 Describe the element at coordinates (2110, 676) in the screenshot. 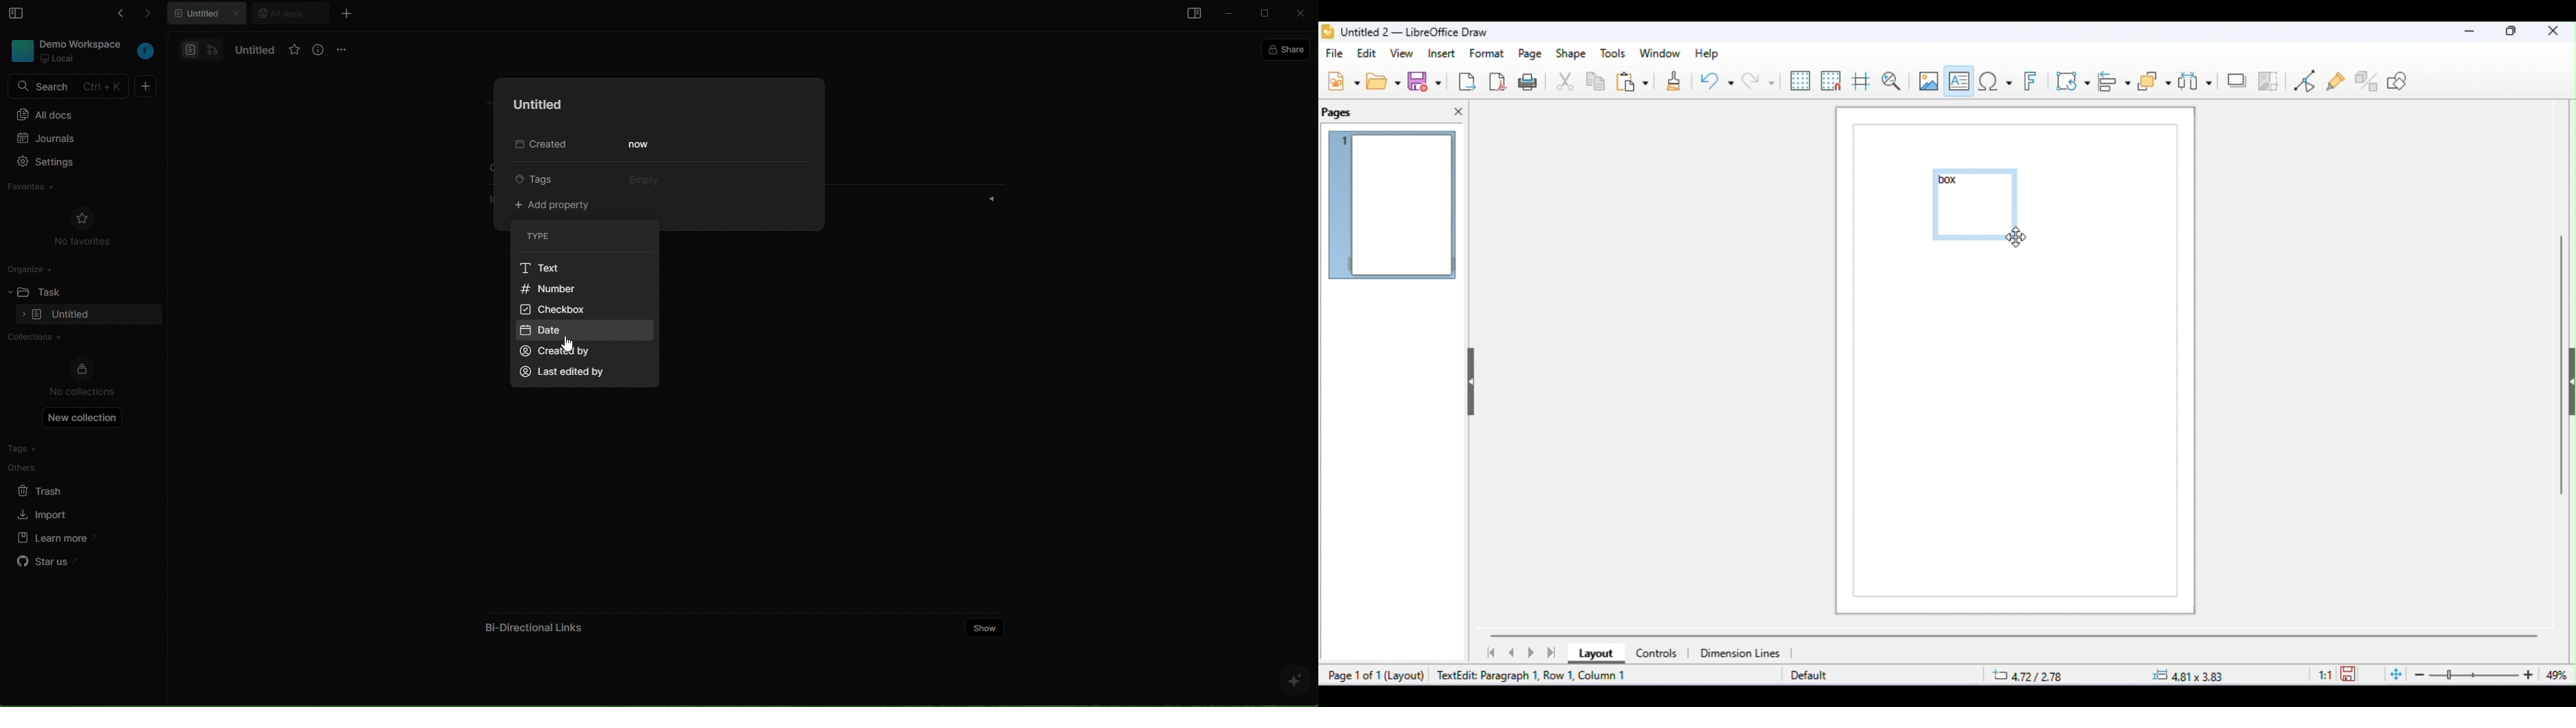

I see `position and size` at that location.